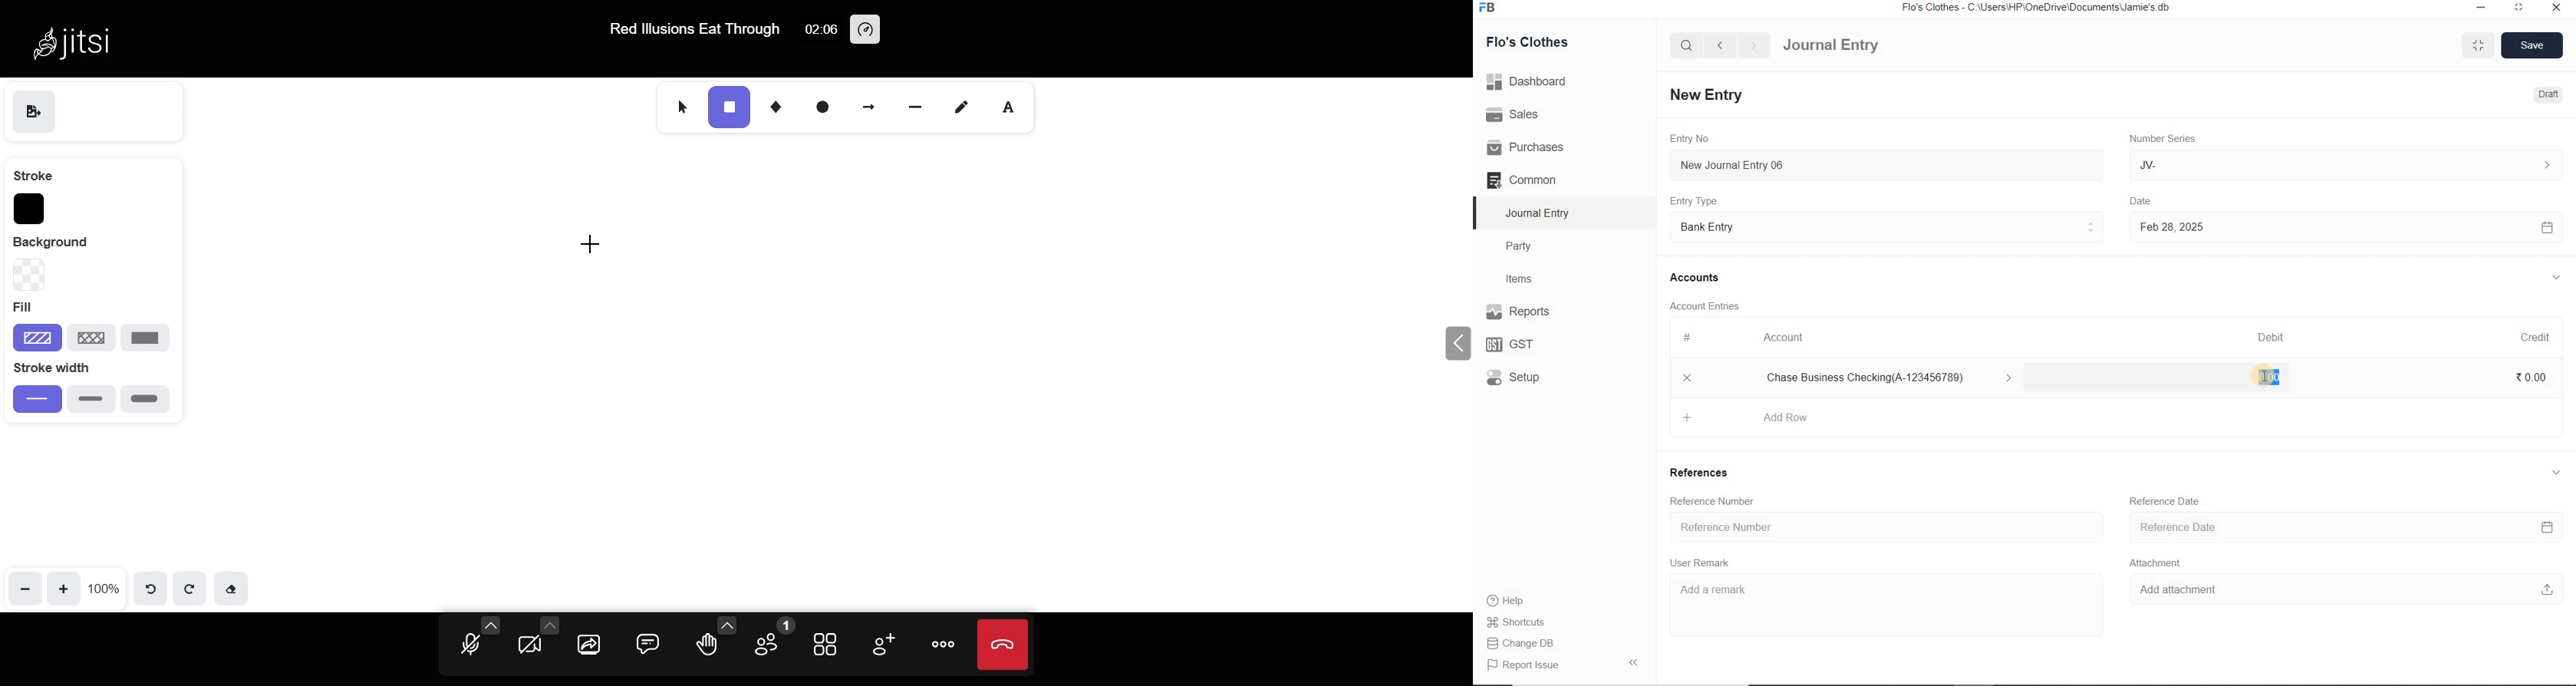 This screenshot has width=2576, height=700. I want to click on collapse, so click(2557, 278).